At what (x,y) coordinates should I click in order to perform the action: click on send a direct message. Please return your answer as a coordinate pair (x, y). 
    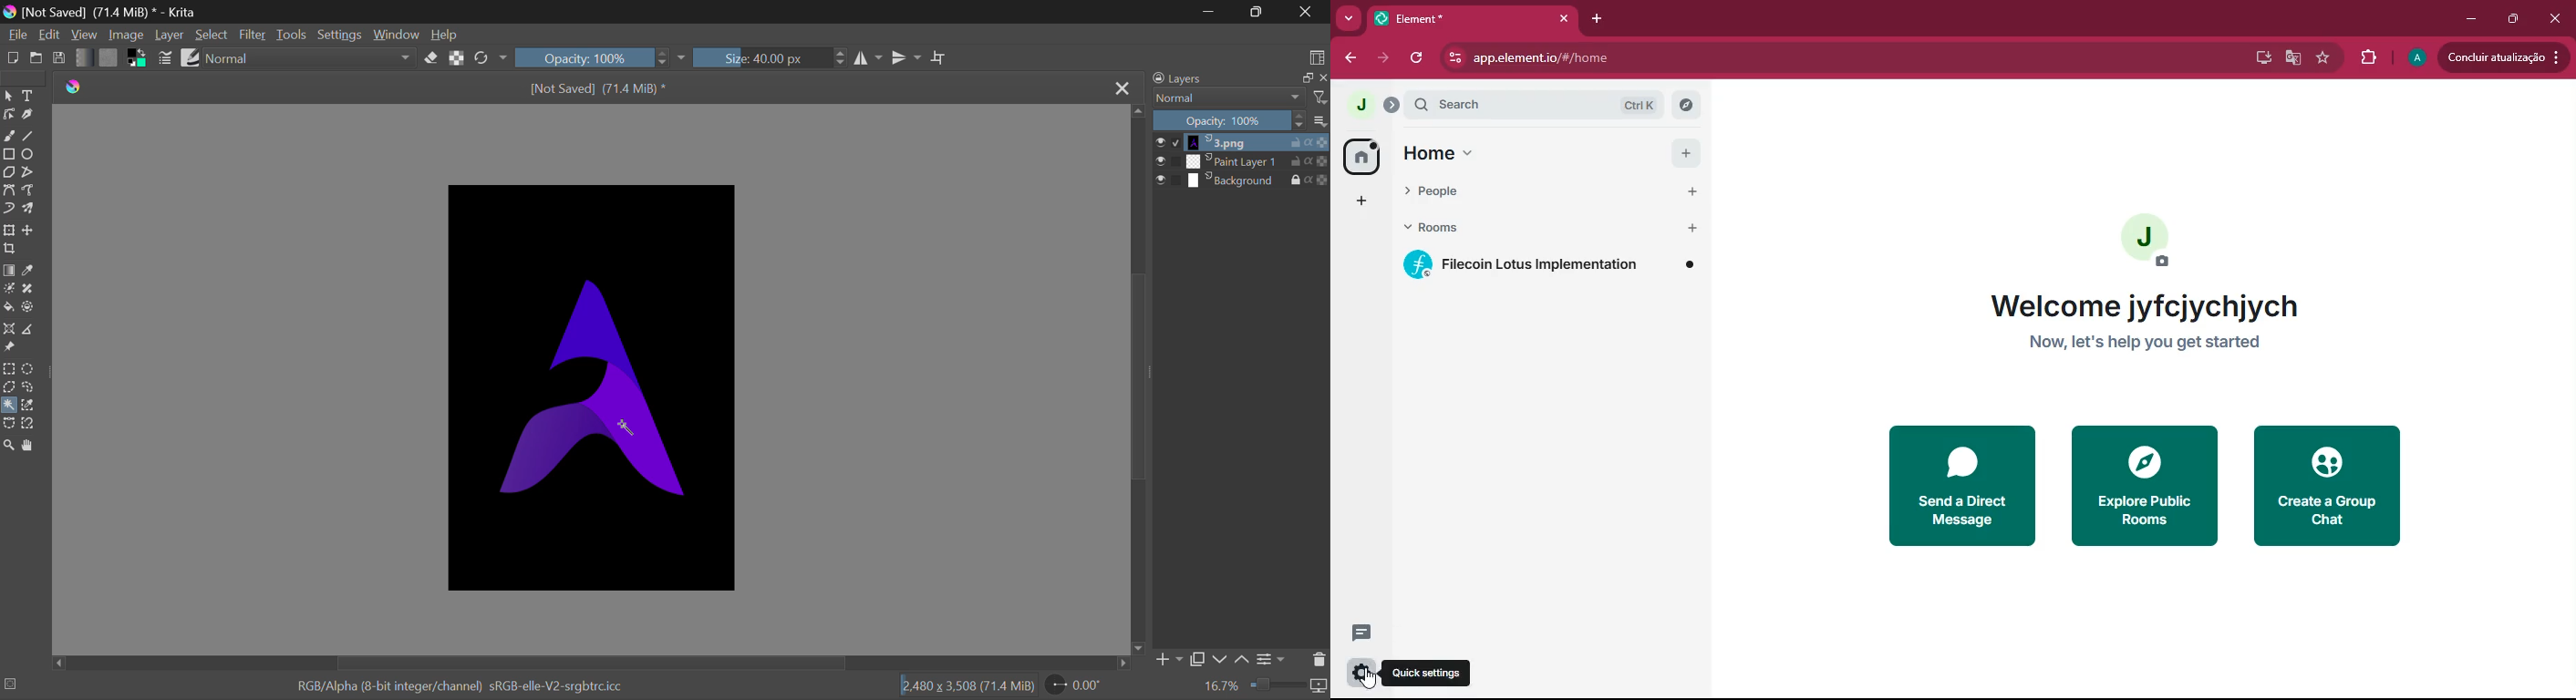
    Looking at the image, I should click on (1958, 487).